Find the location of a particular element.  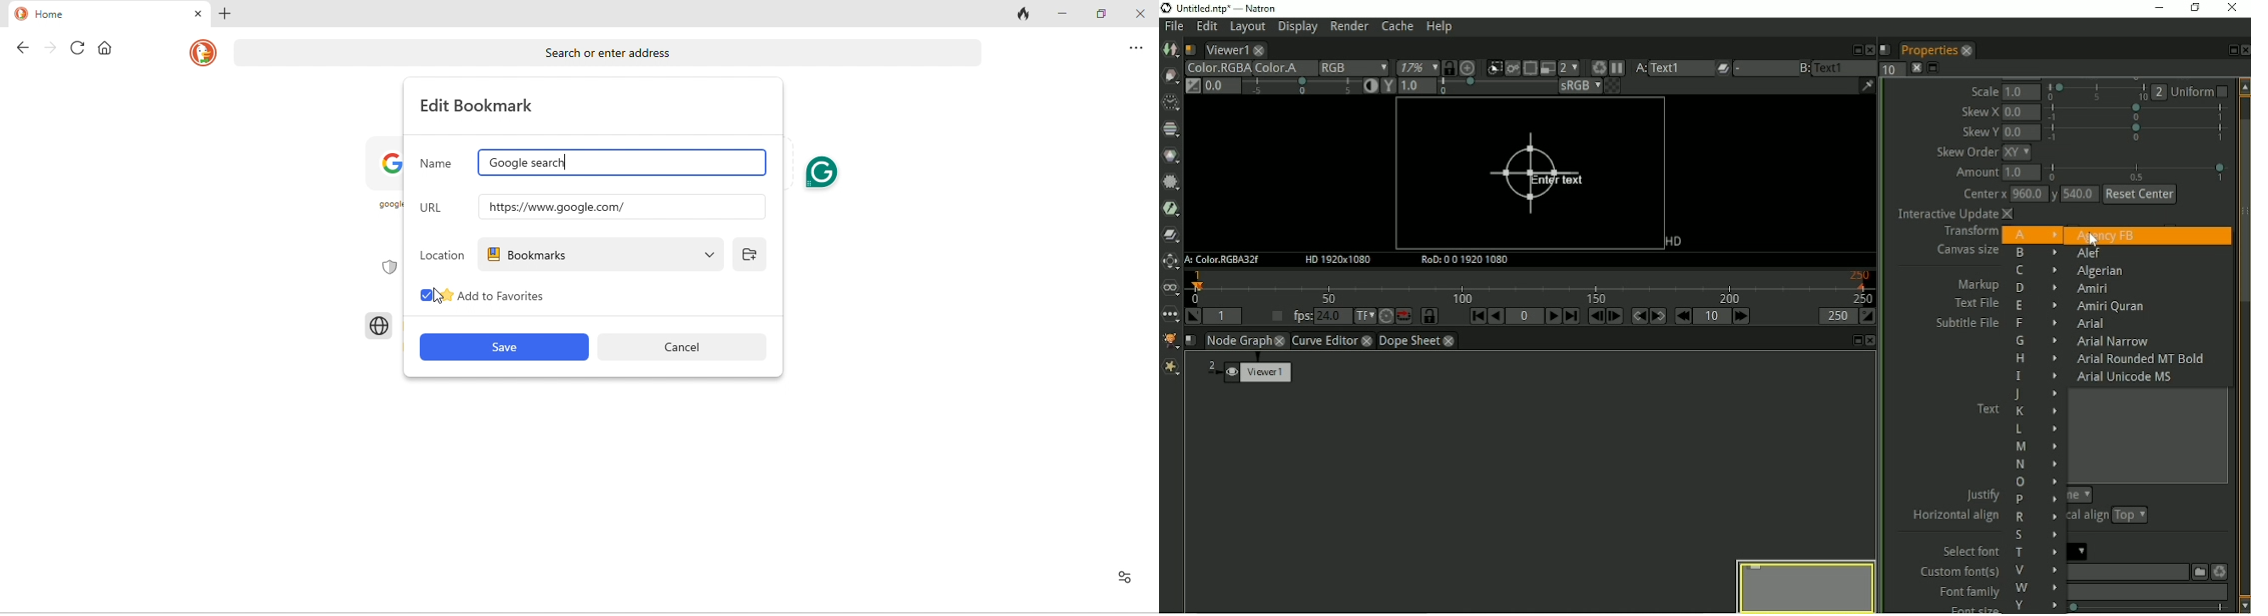

refresh is located at coordinates (72, 48).